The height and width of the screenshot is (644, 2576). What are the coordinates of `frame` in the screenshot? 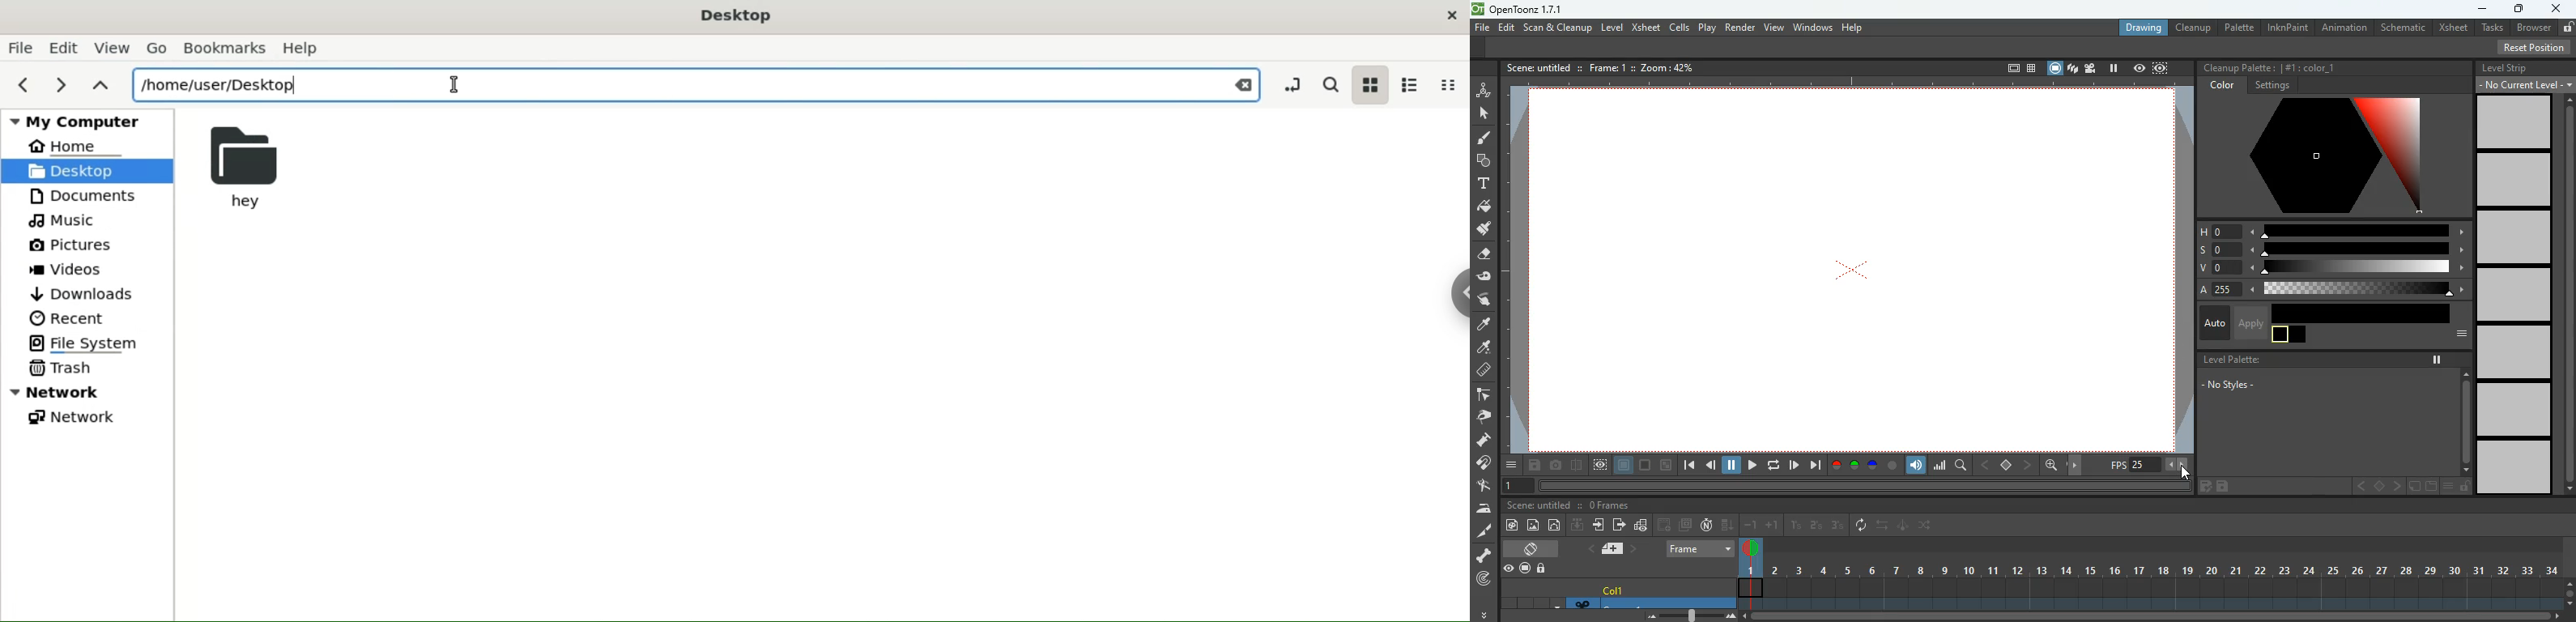 It's located at (1607, 68).